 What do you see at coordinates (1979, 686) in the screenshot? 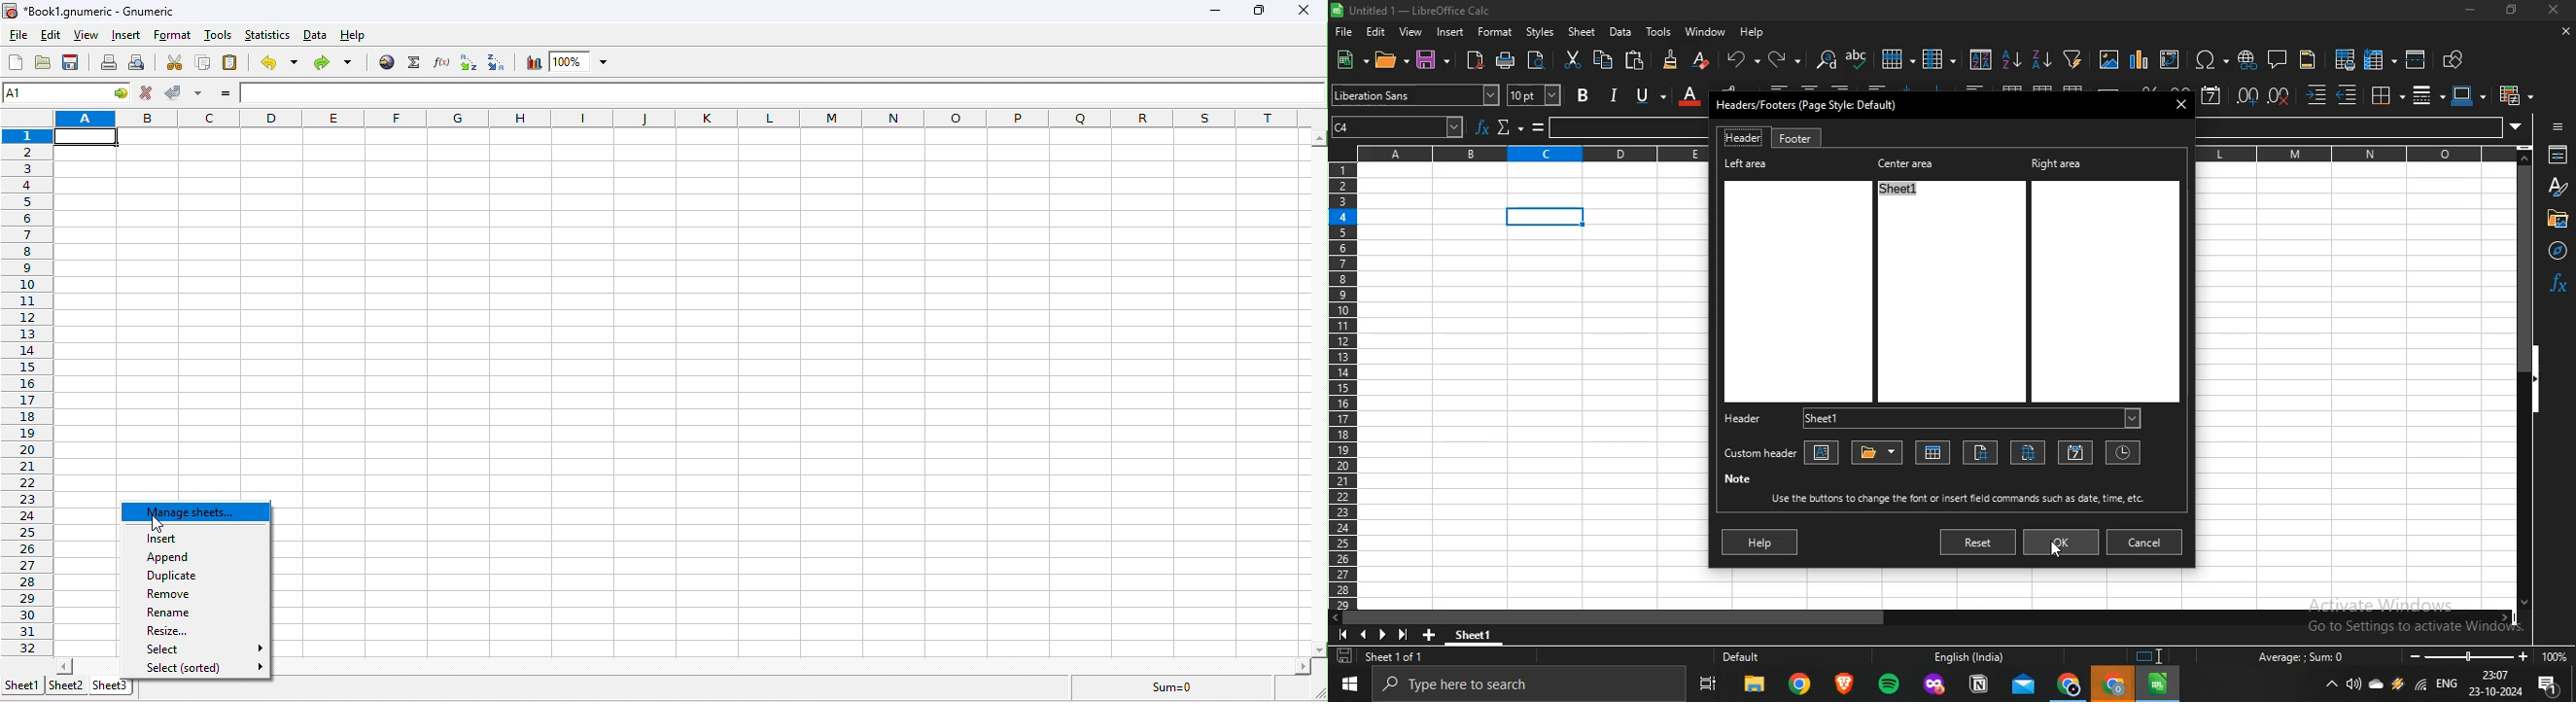
I see `notion` at bounding box center [1979, 686].